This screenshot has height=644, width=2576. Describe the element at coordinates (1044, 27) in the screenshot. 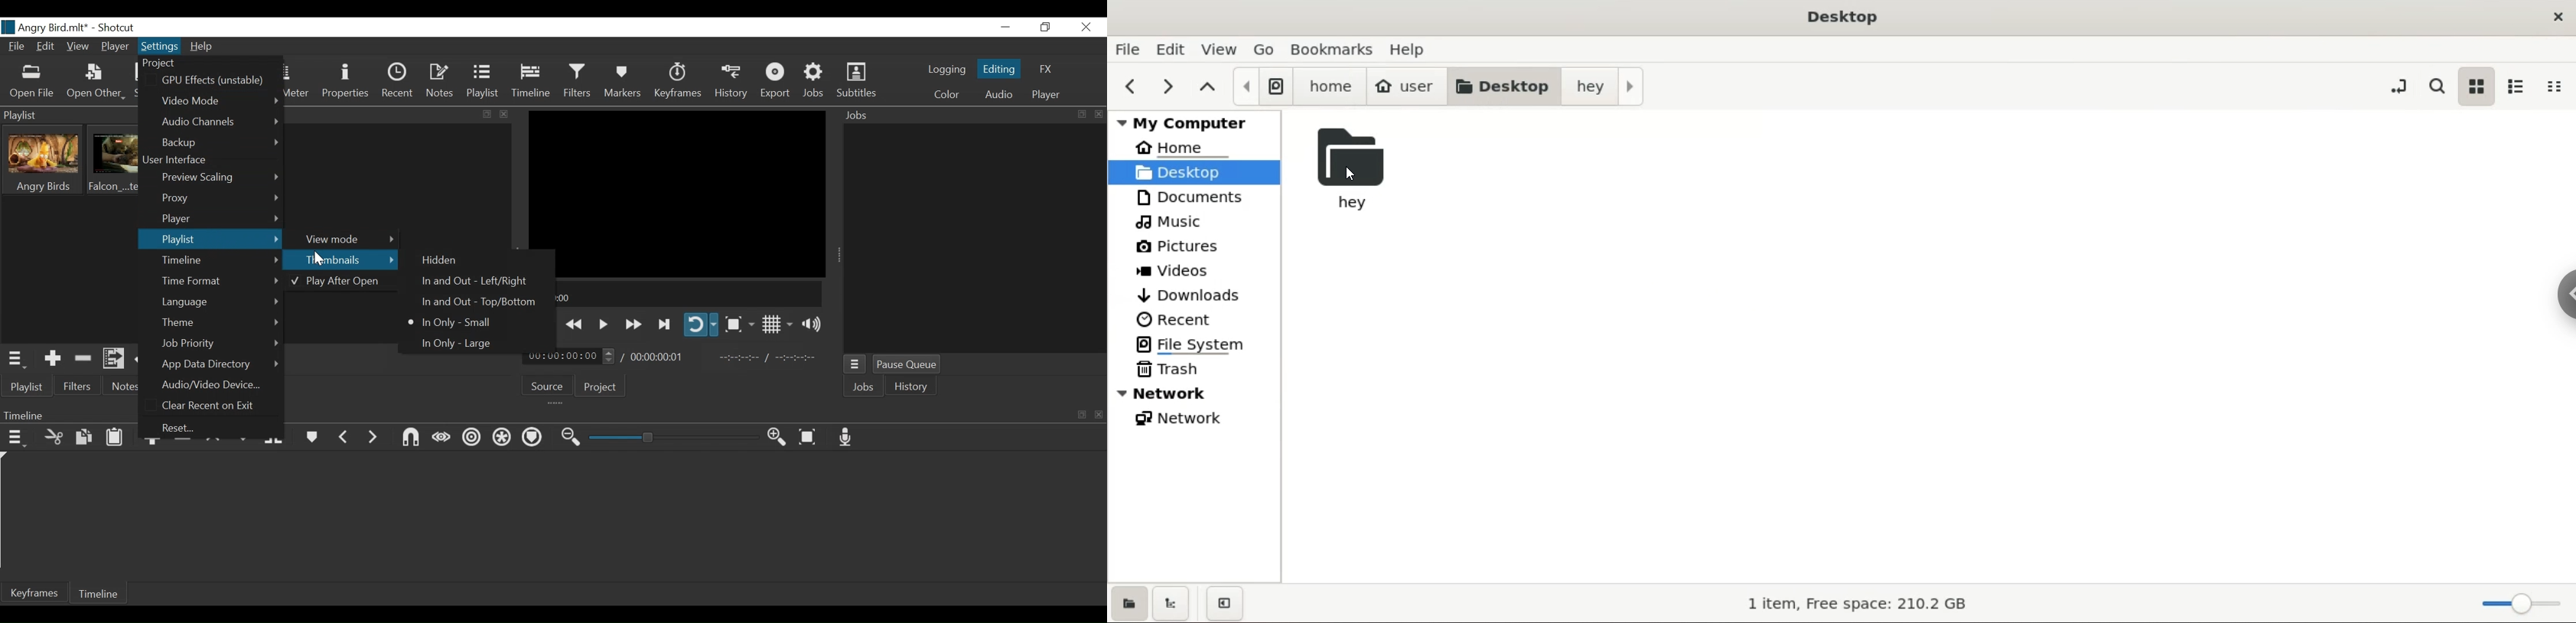

I see `Restore` at that location.